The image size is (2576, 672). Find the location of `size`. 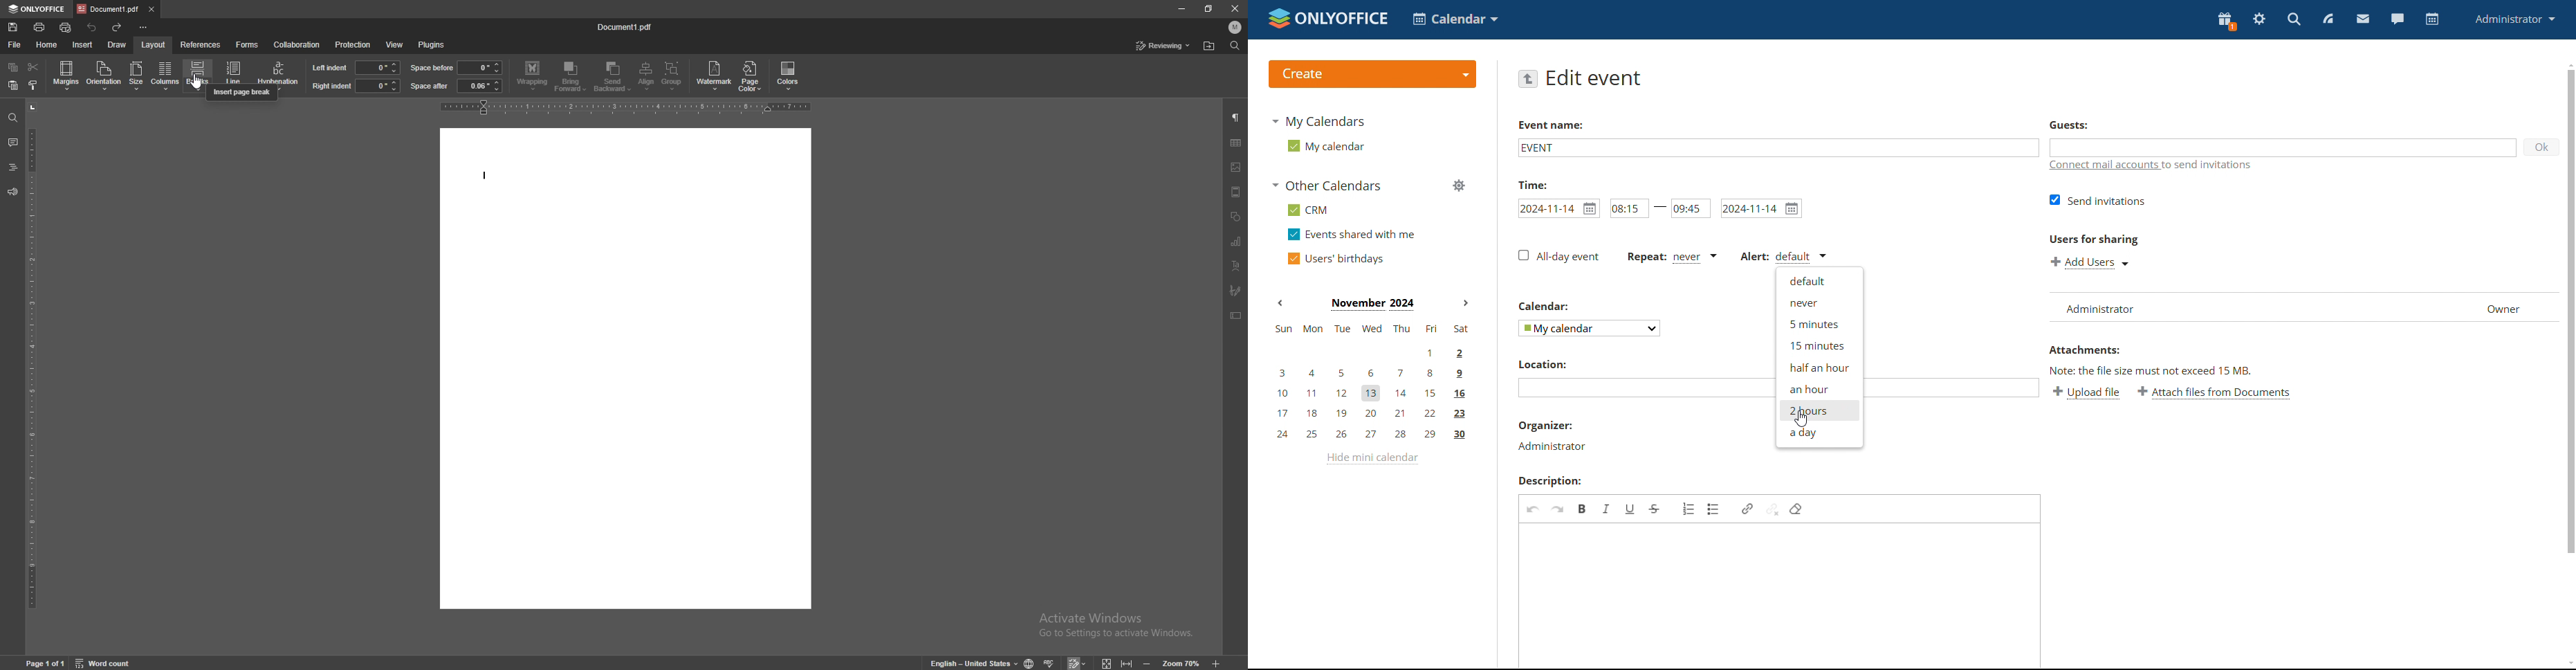

size is located at coordinates (137, 75).